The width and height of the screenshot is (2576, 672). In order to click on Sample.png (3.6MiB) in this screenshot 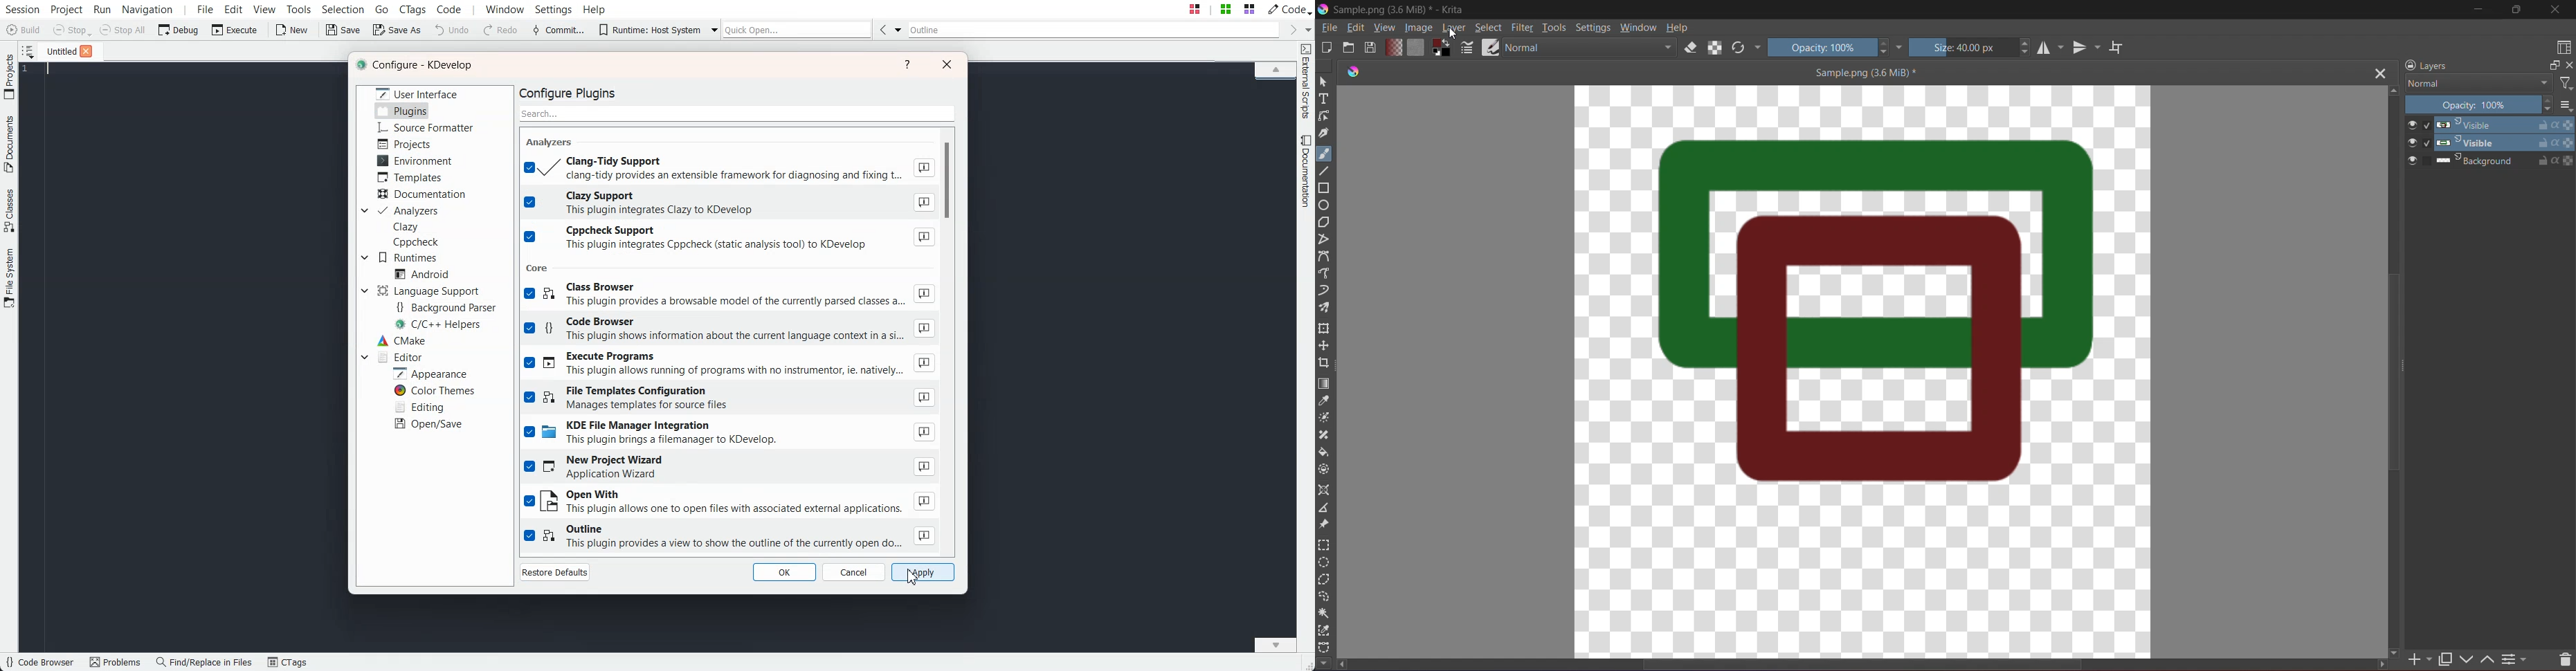, I will do `click(1865, 72)`.